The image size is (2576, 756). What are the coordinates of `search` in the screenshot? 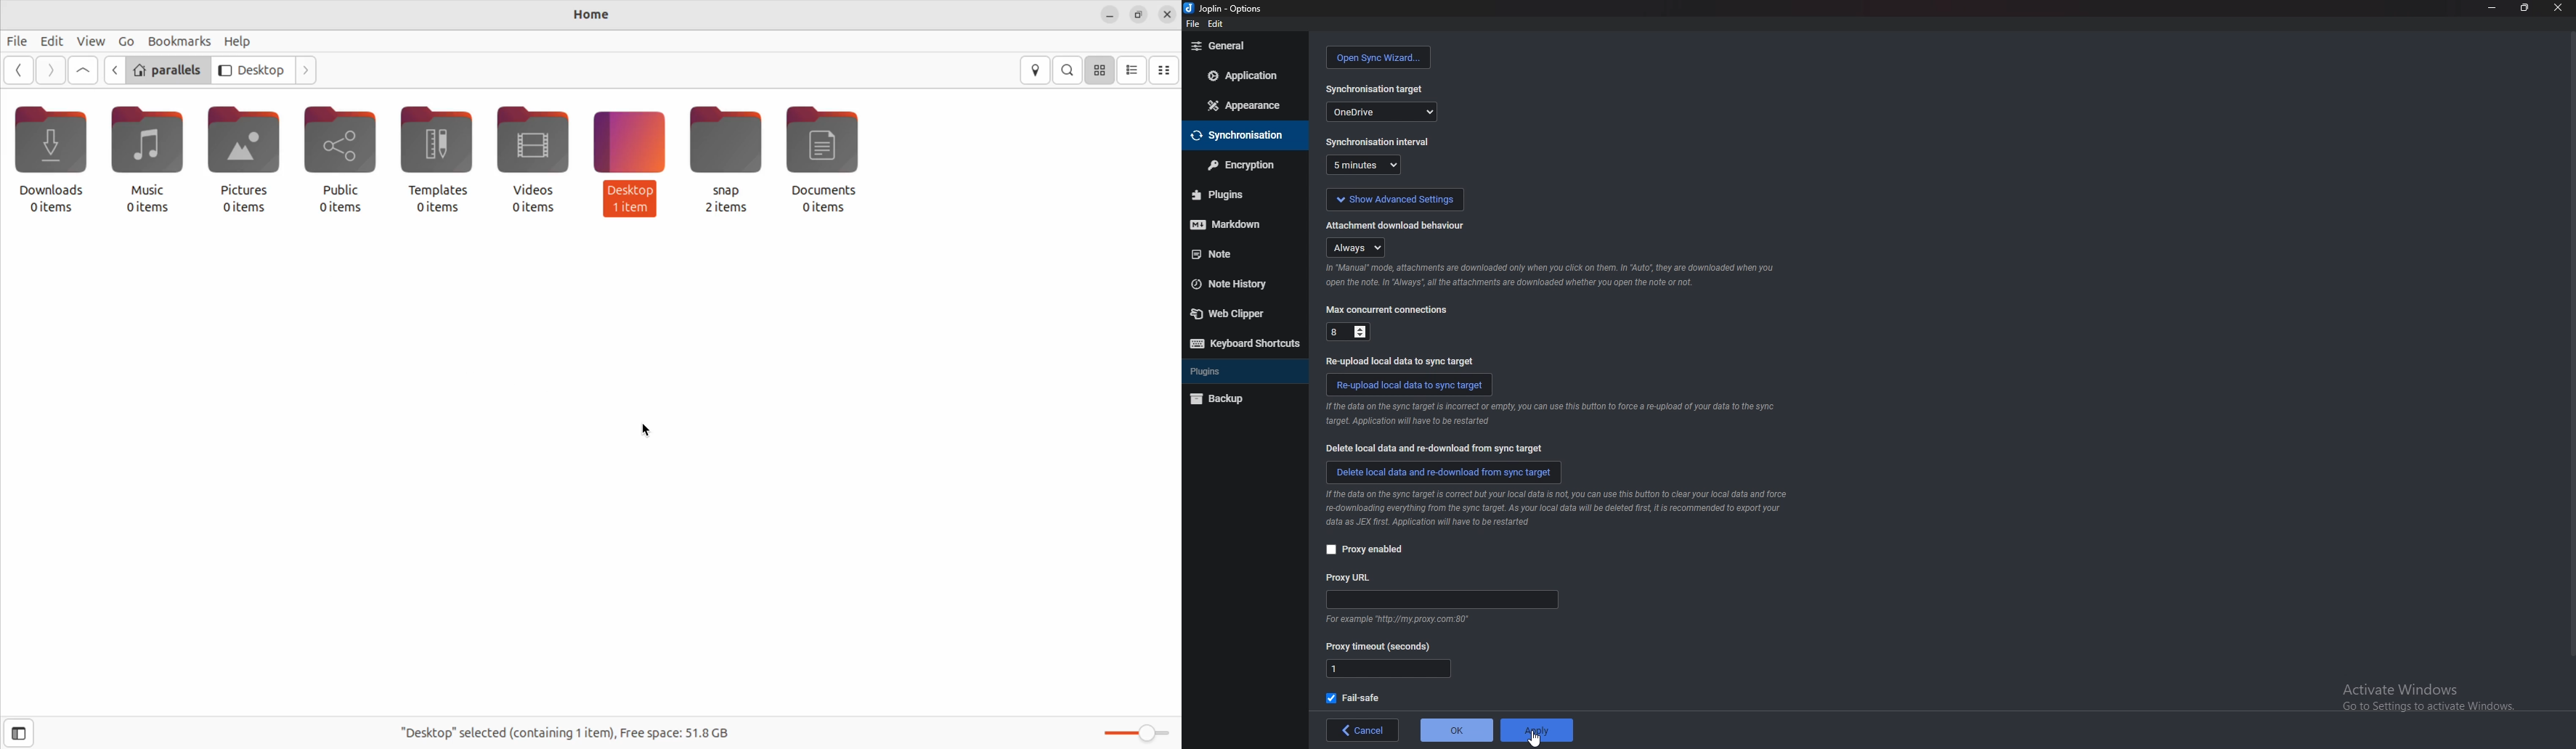 It's located at (1068, 70).